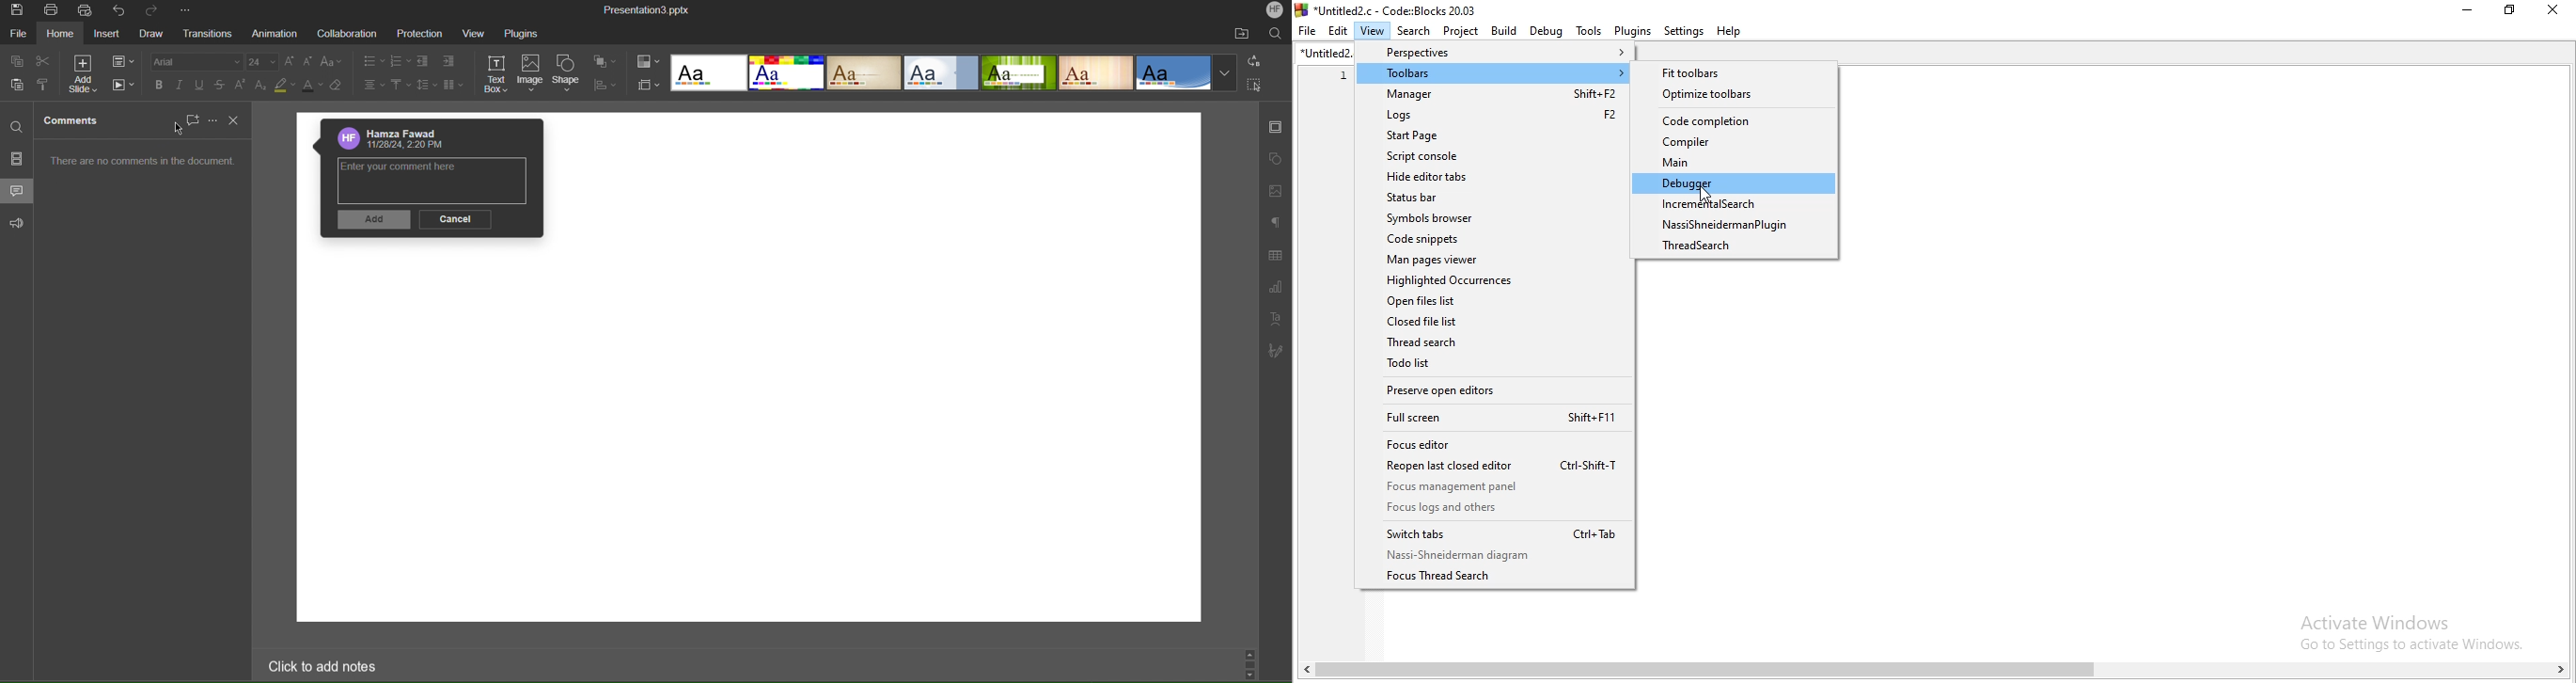  What do you see at coordinates (1486, 156) in the screenshot?
I see `Script console` at bounding box center [1486, 156].